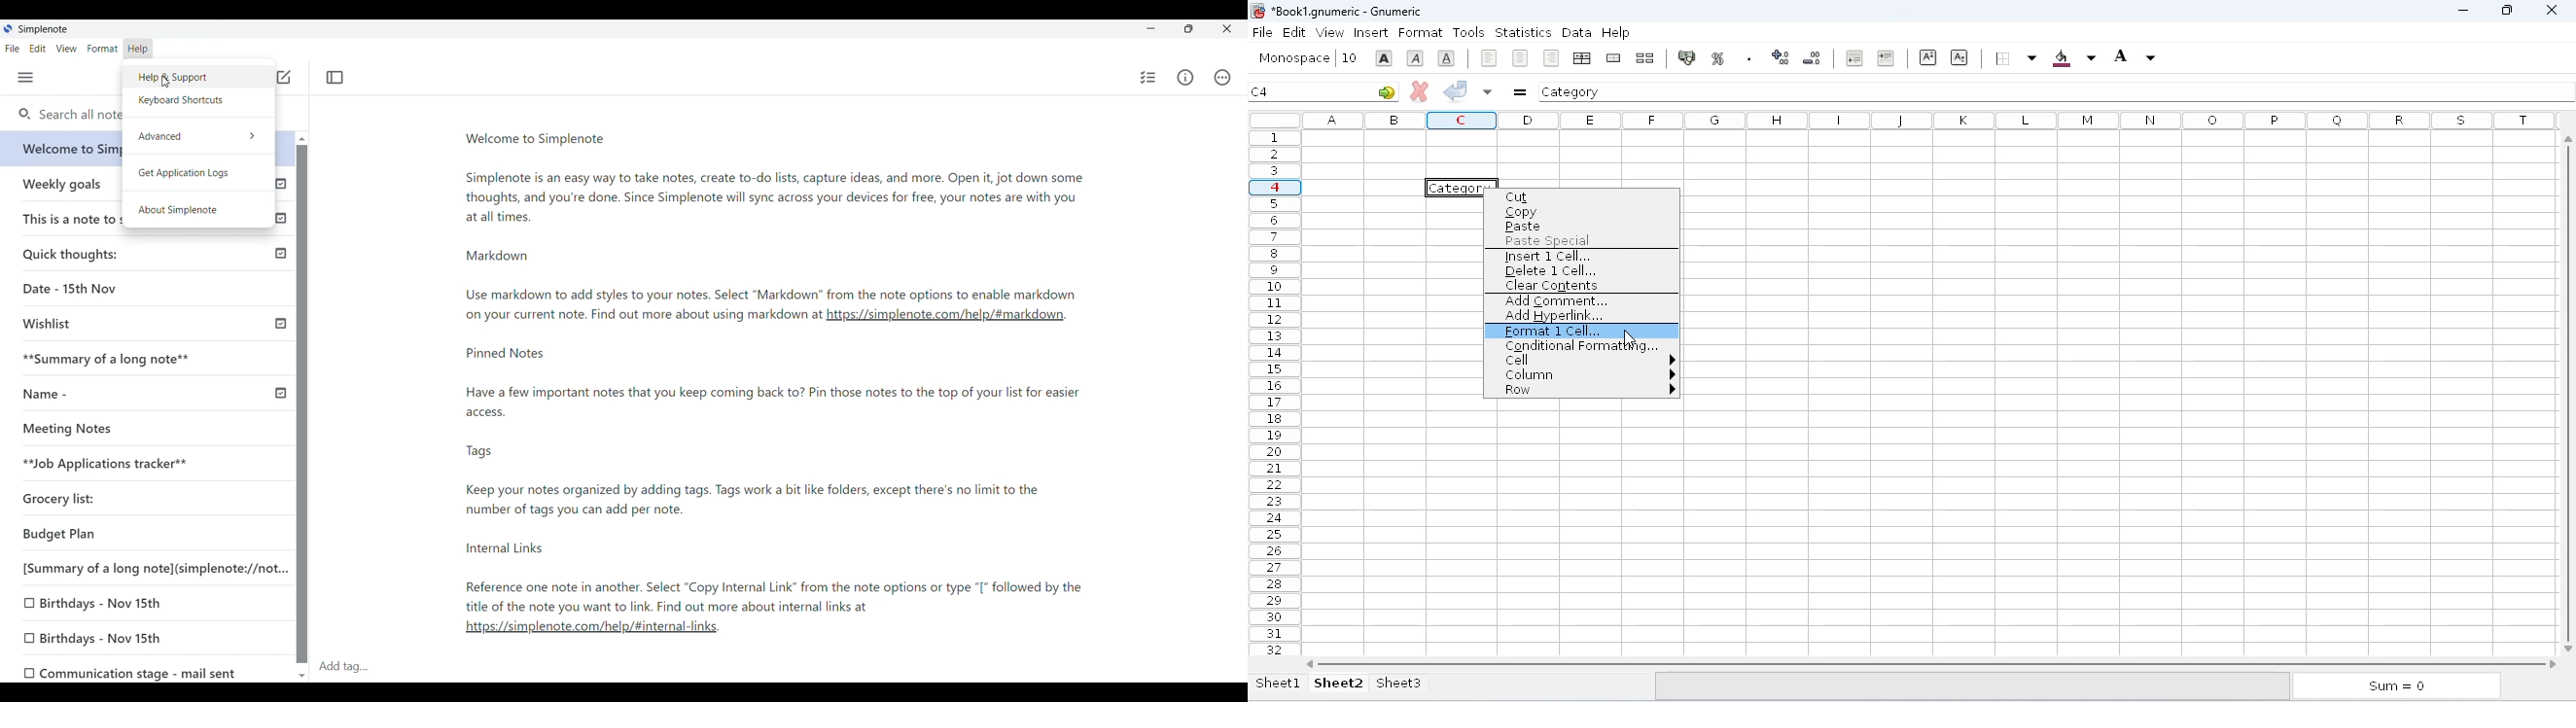  Describe the element at coordinates (1151, 29) in the screenshot. I see `Minimize` at that location.